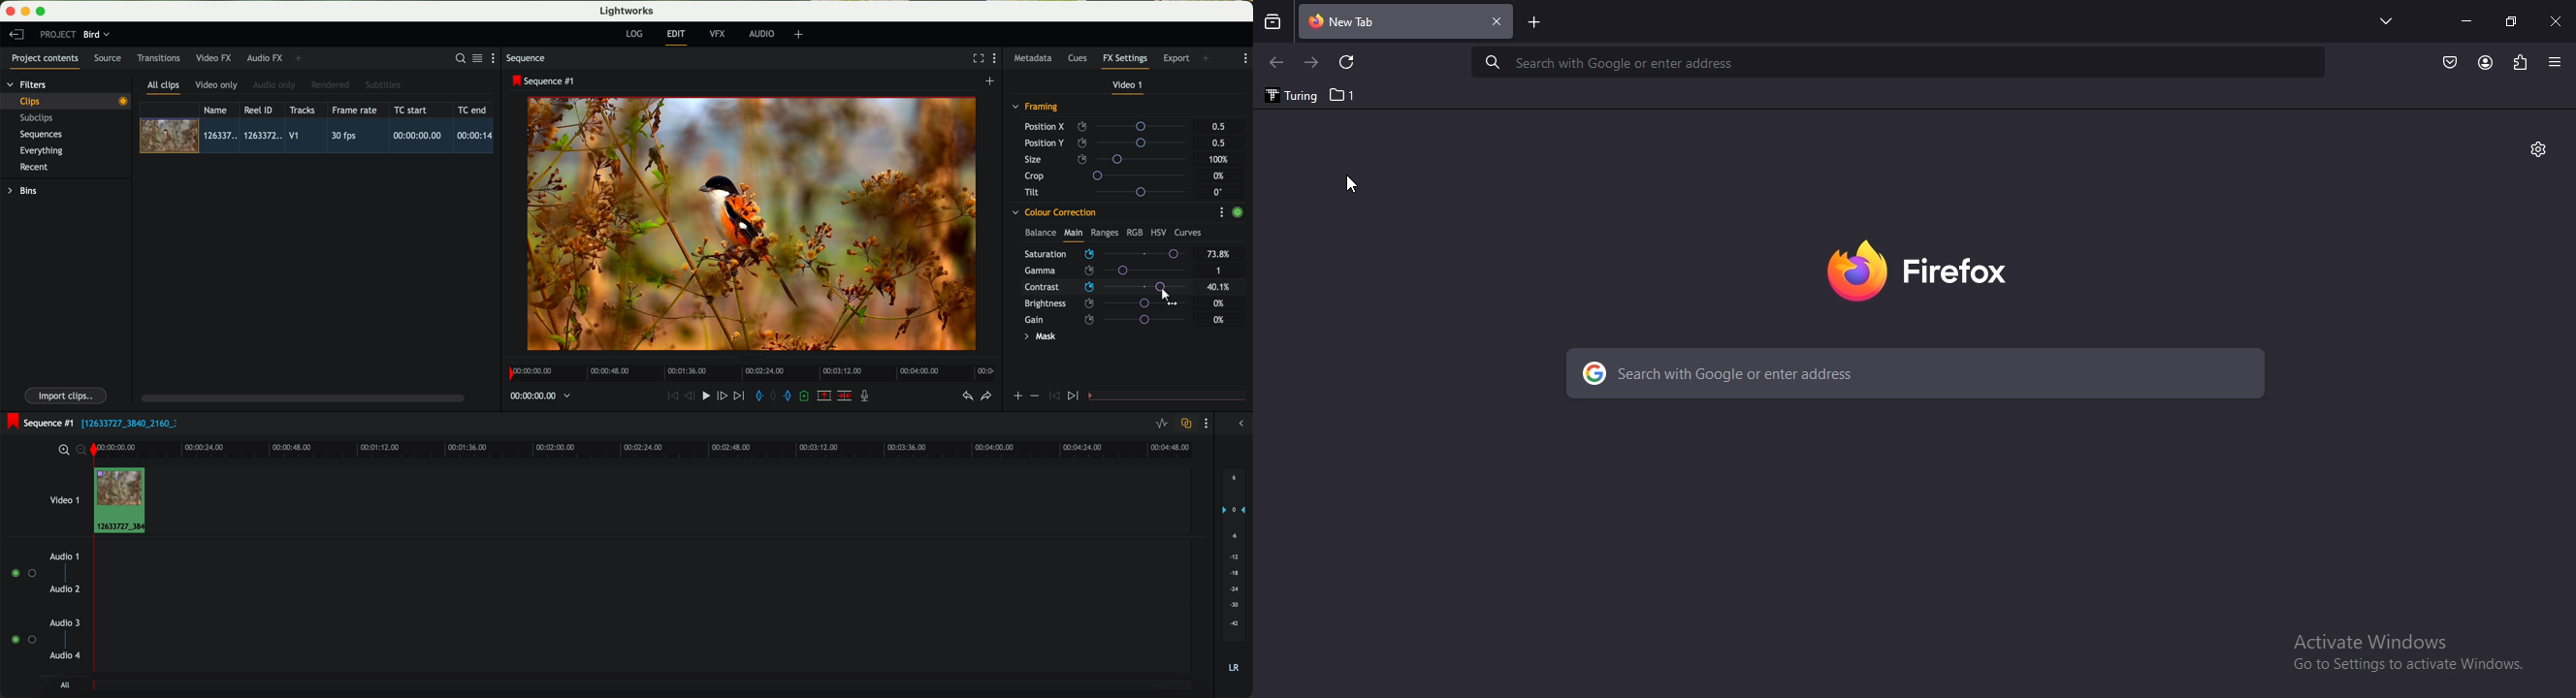 The image size is (2576, 700). I want to click on VFX, so click(720, 34).